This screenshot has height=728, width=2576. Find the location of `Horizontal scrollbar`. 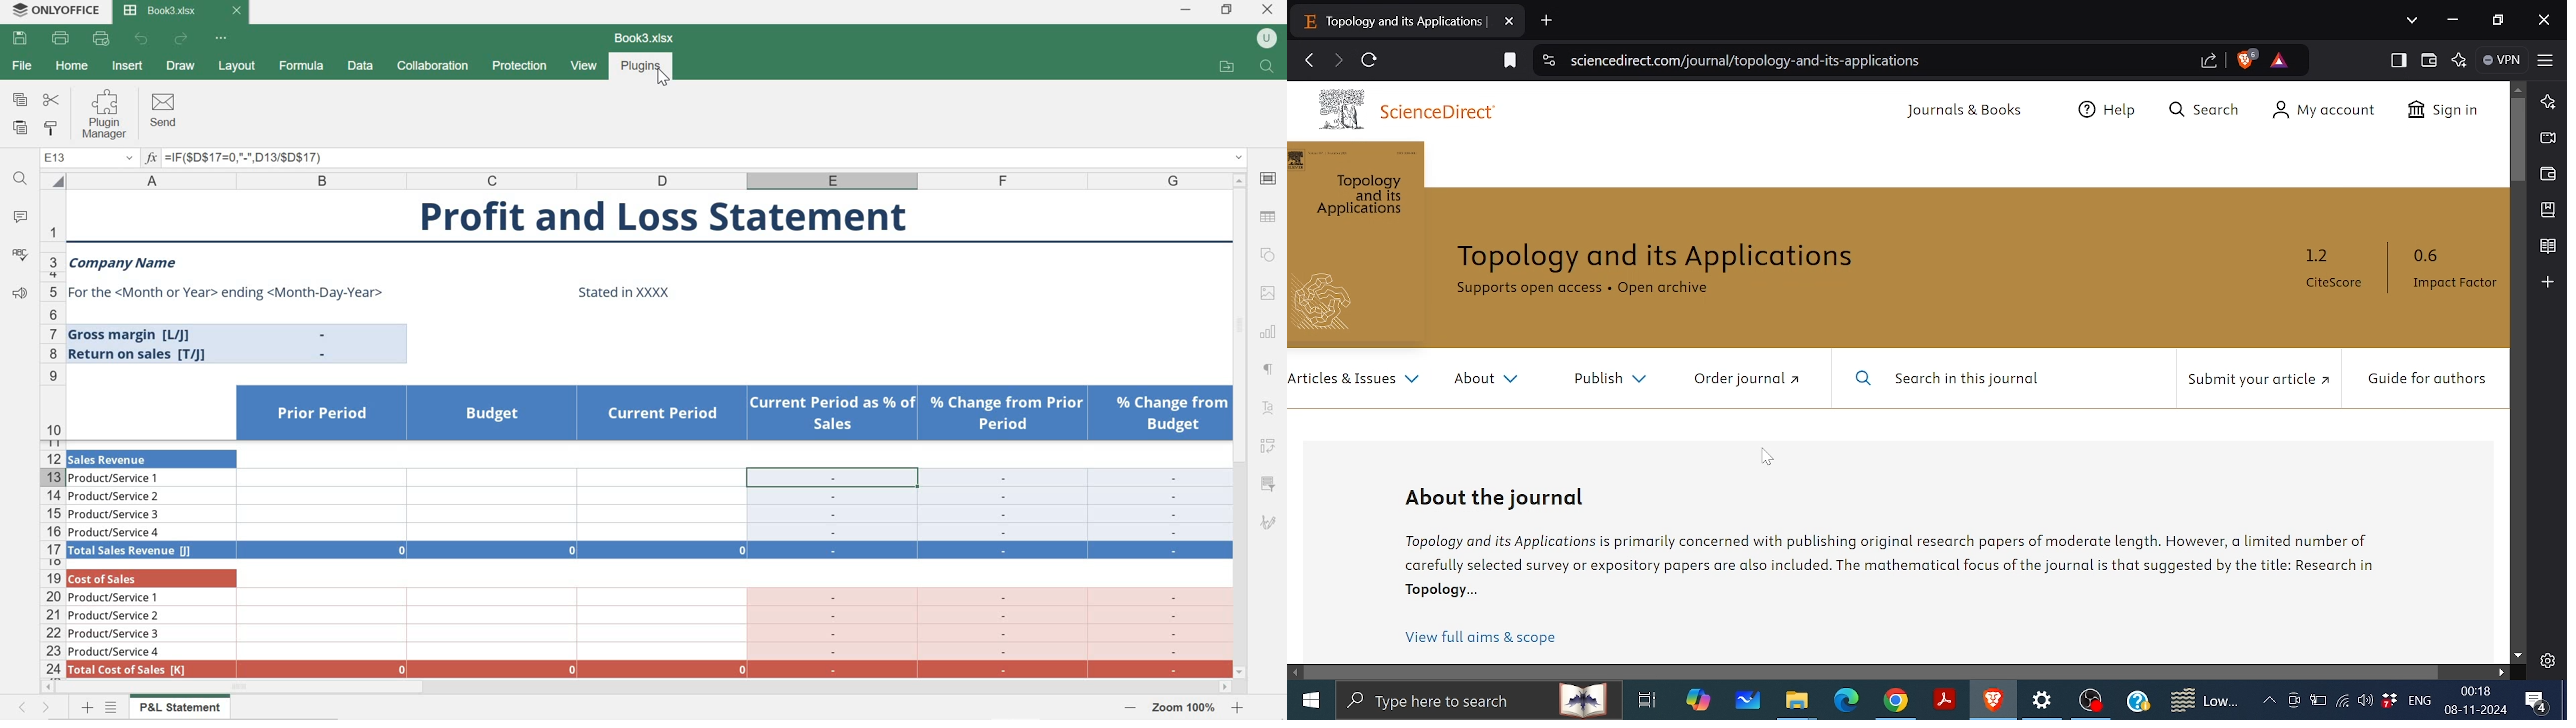

Horizontal scrollbar is located at coordinates (1875, 673).